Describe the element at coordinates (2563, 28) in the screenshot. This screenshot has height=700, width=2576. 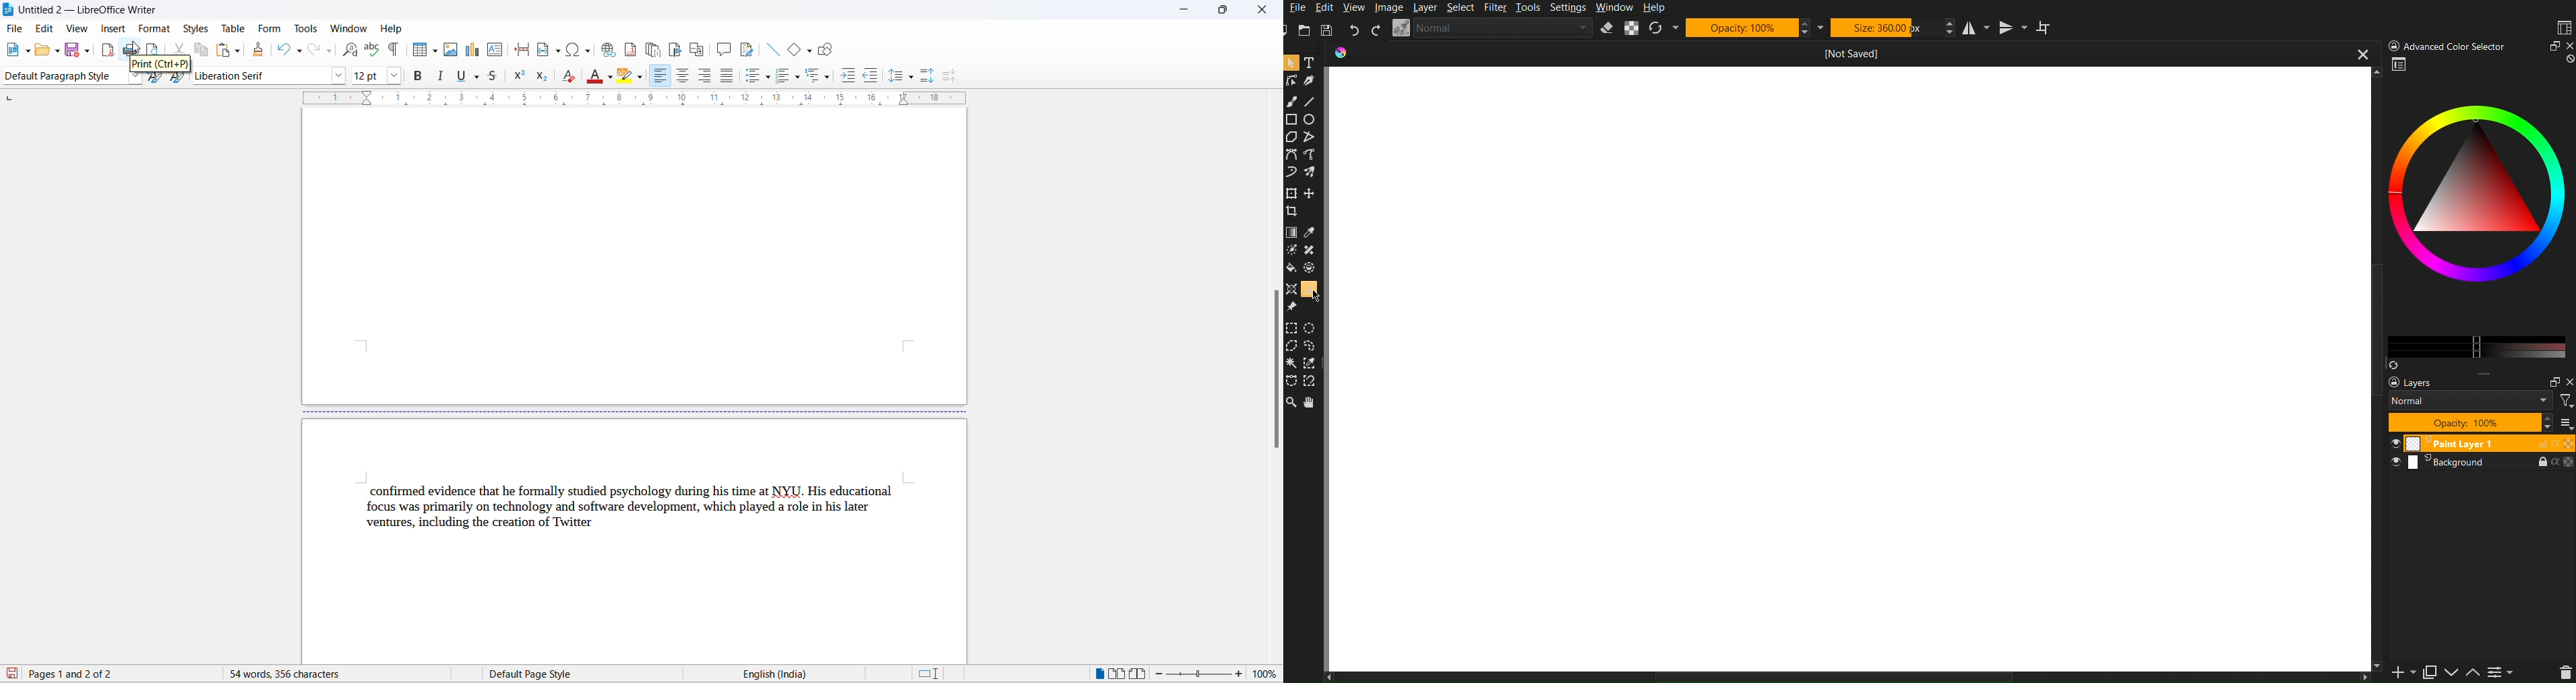
I see `Workspace` at that location.